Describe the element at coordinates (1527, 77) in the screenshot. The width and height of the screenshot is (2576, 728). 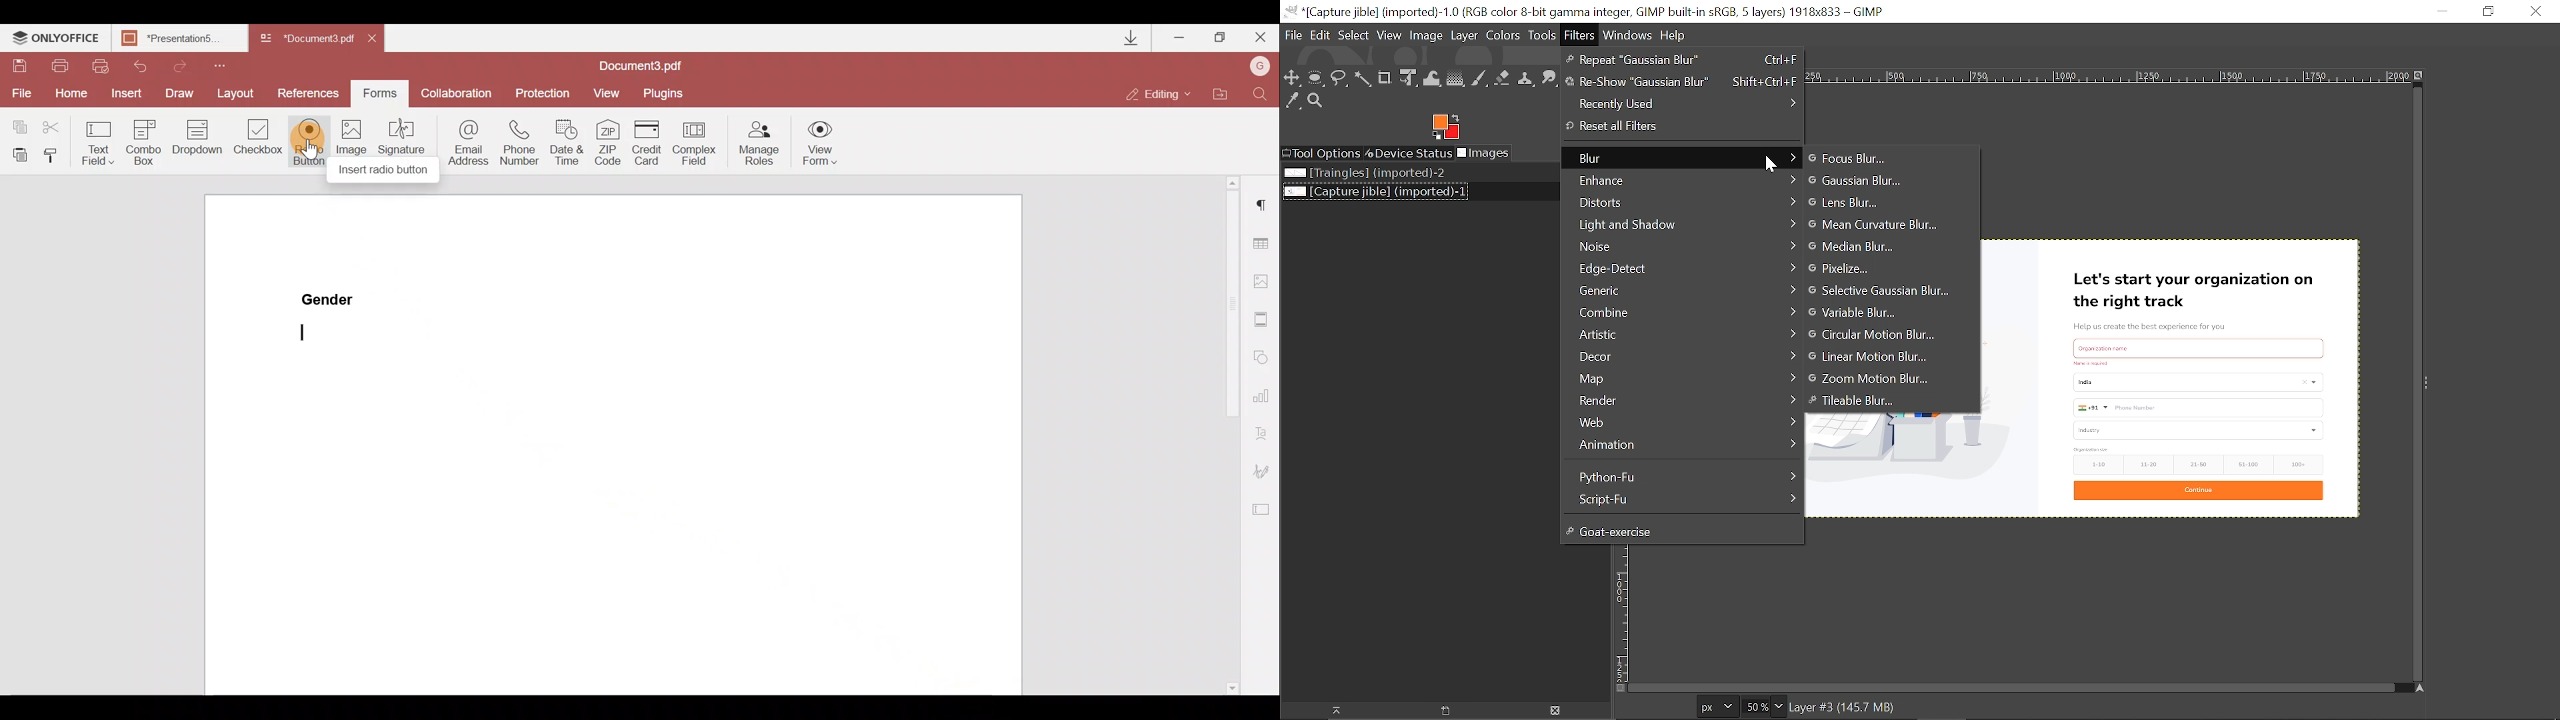
I see `Clone tool` at that location.